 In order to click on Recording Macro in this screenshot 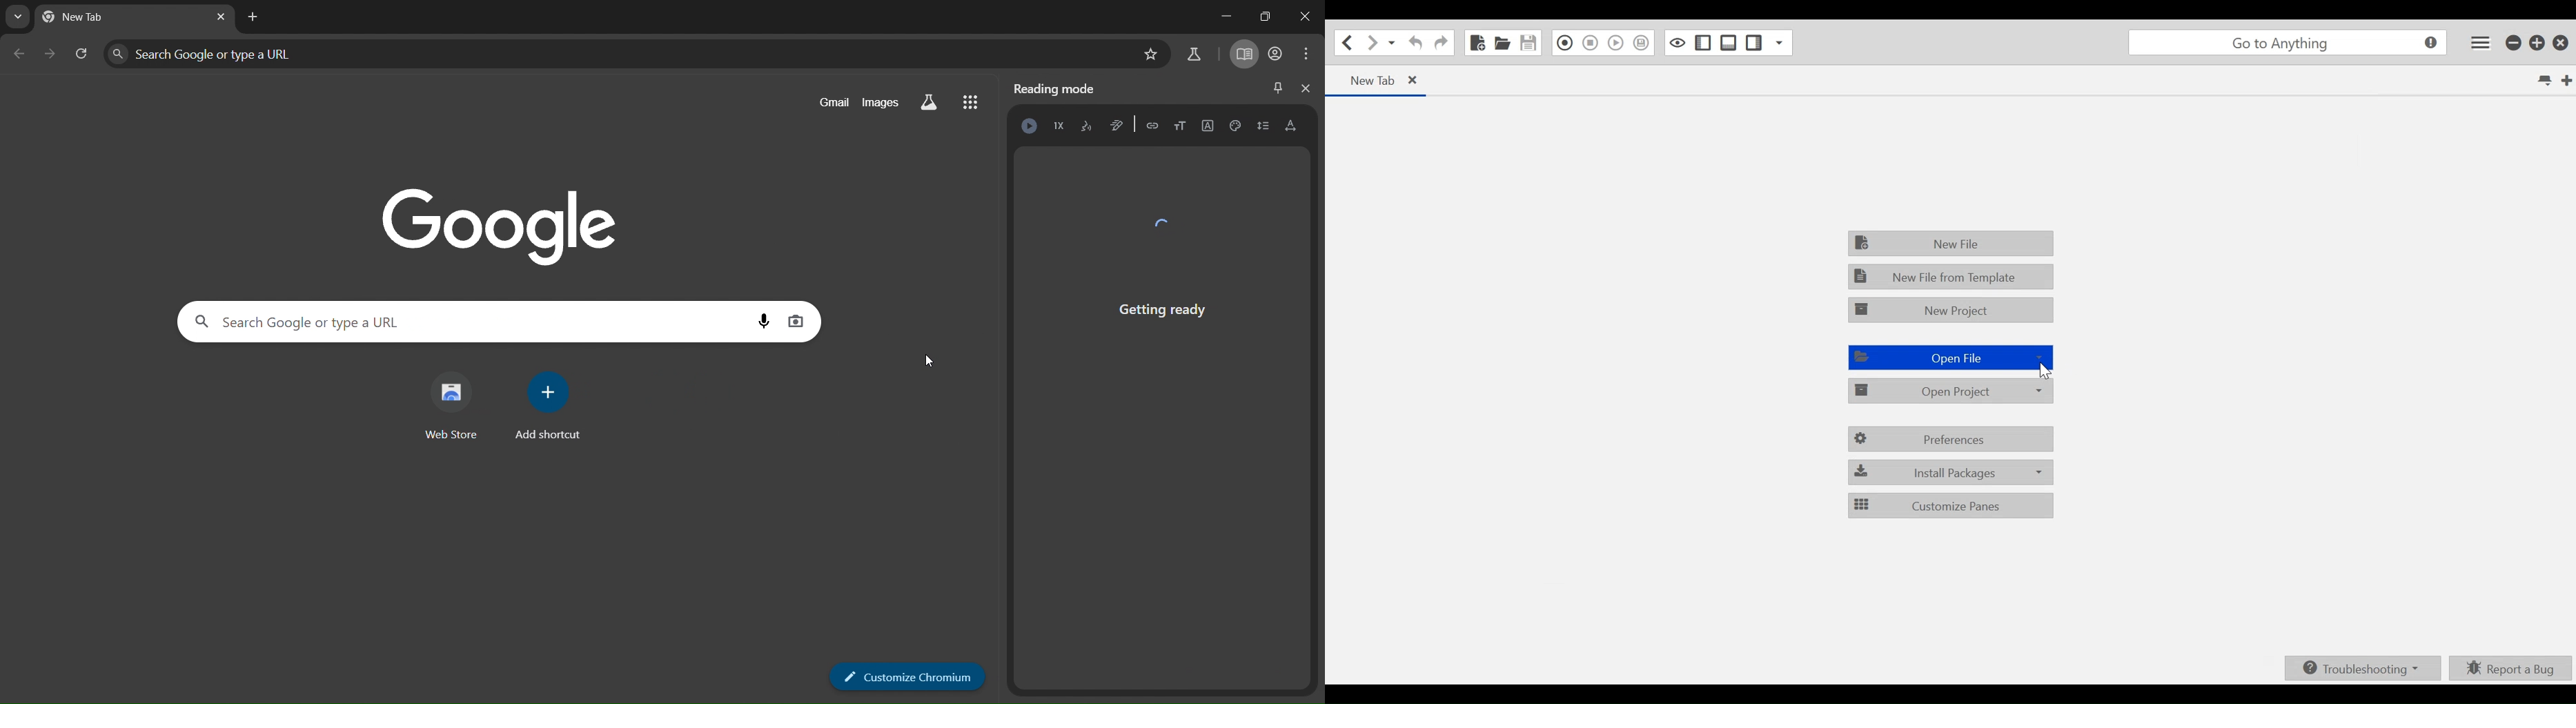, I will do `click(1565, 43)`.